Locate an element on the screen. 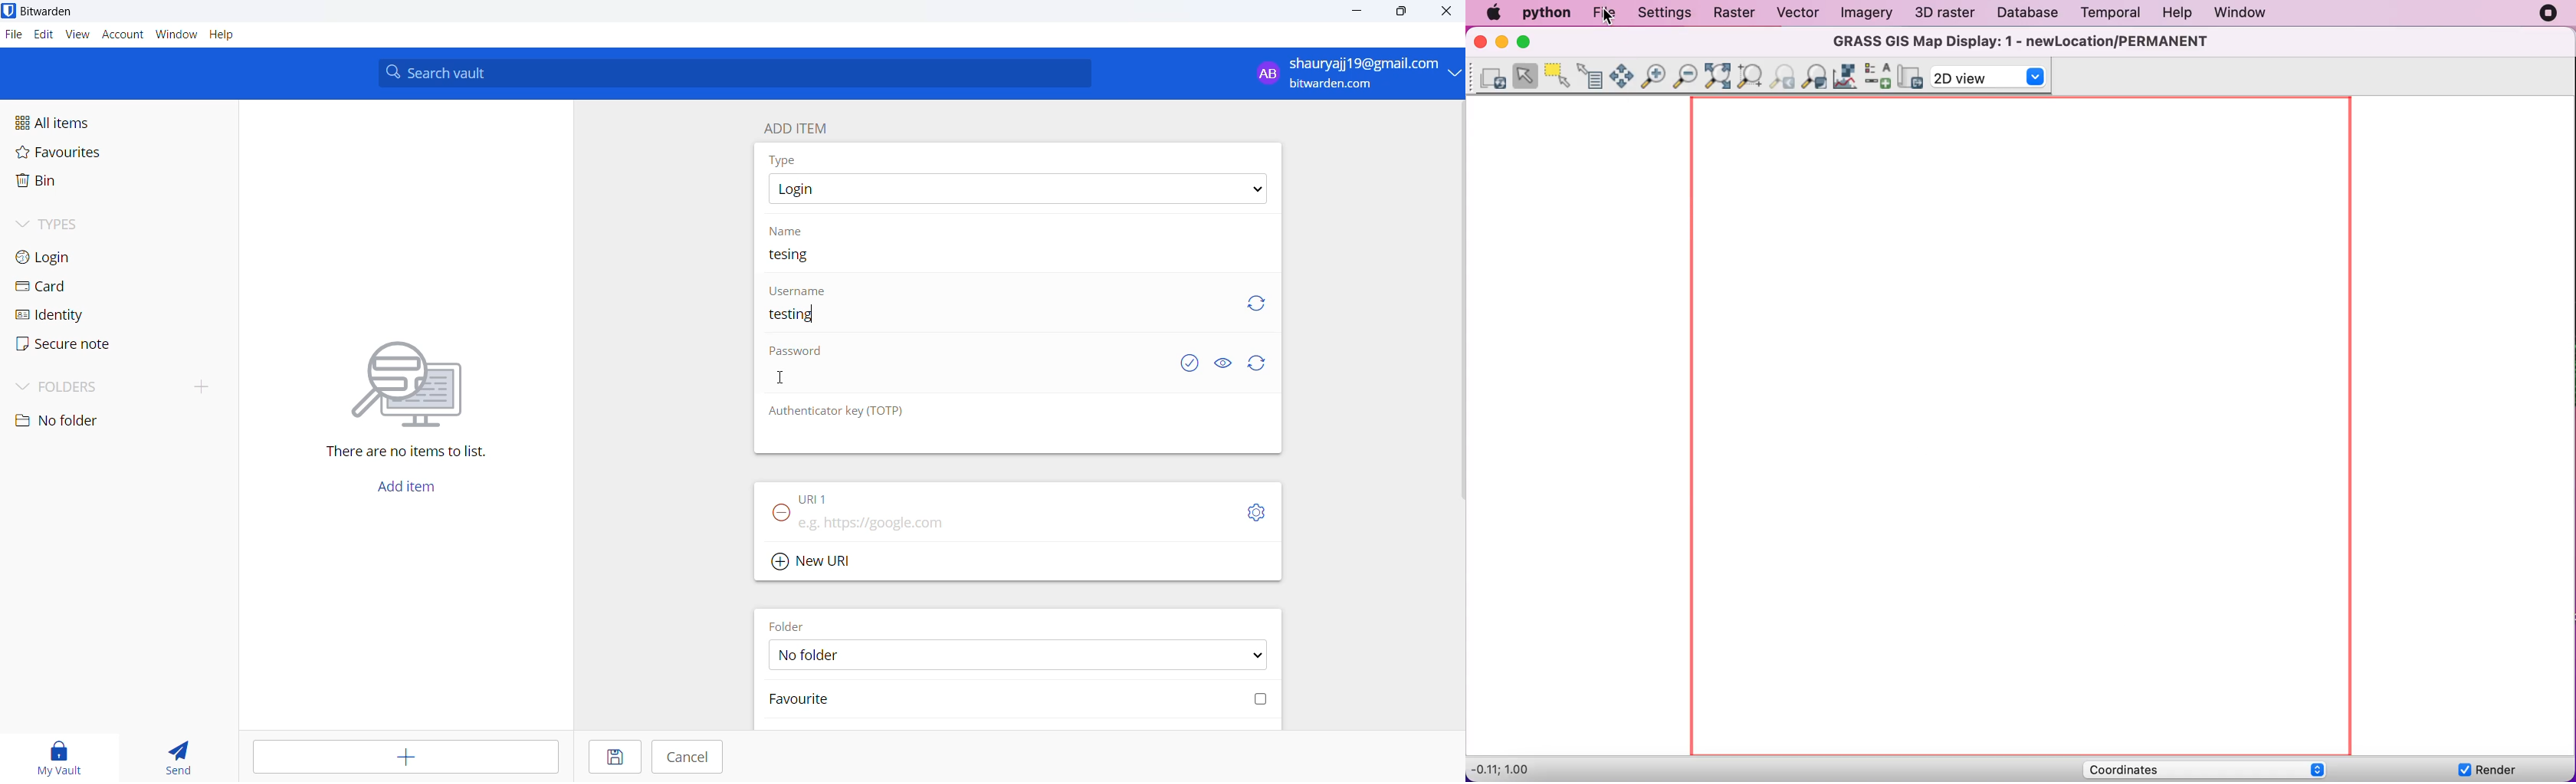  edit is located at coordinates (43, 36).